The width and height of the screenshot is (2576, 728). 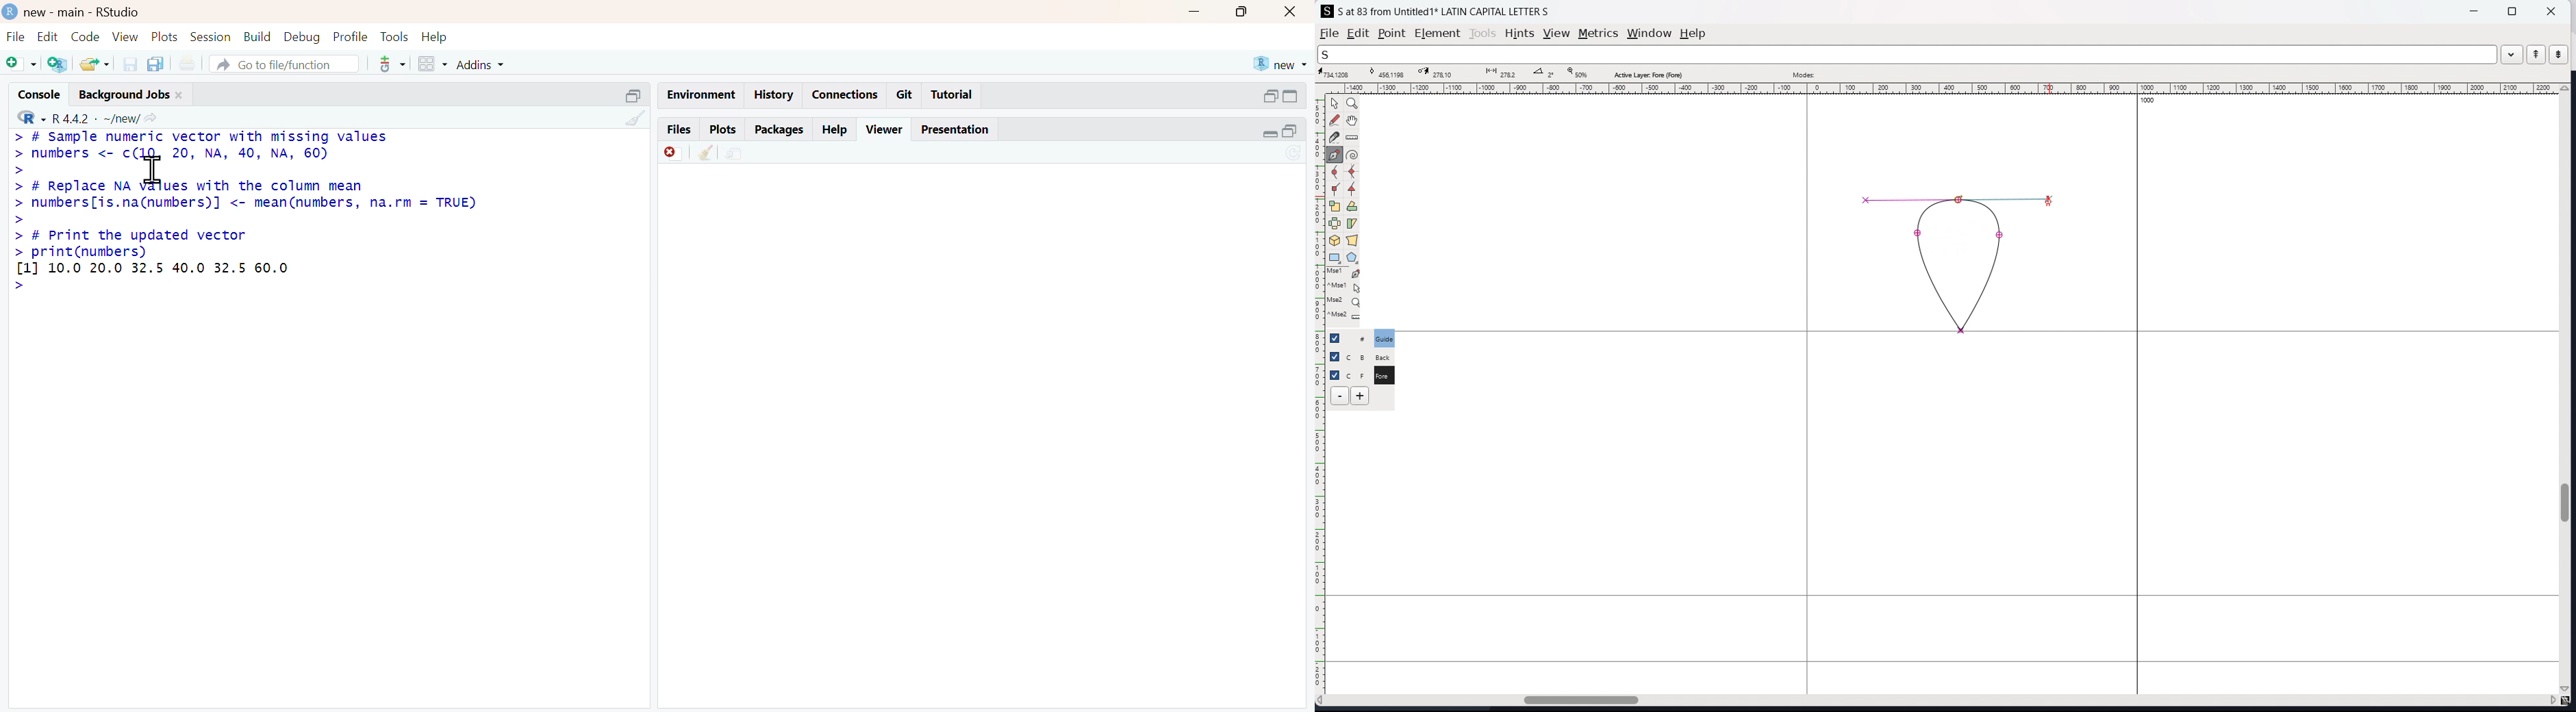 I want to click on addins, so click(x=481, y=65).